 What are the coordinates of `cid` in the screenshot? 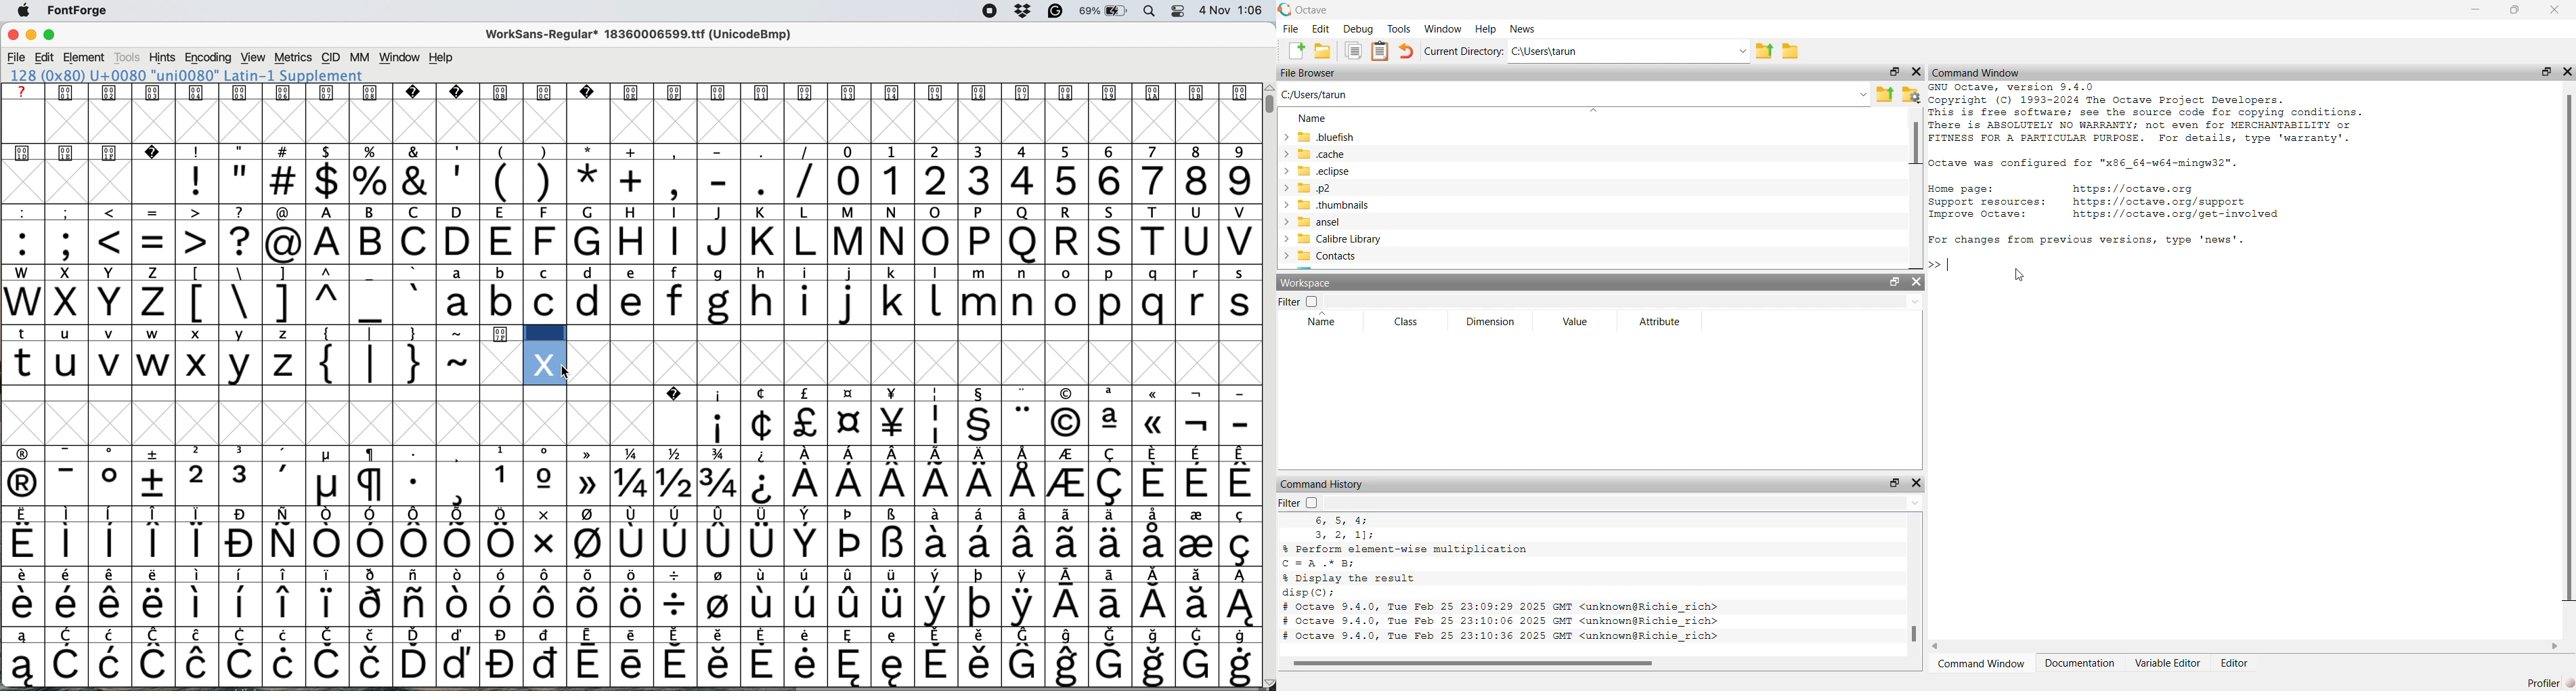 It's located at (330, 58).